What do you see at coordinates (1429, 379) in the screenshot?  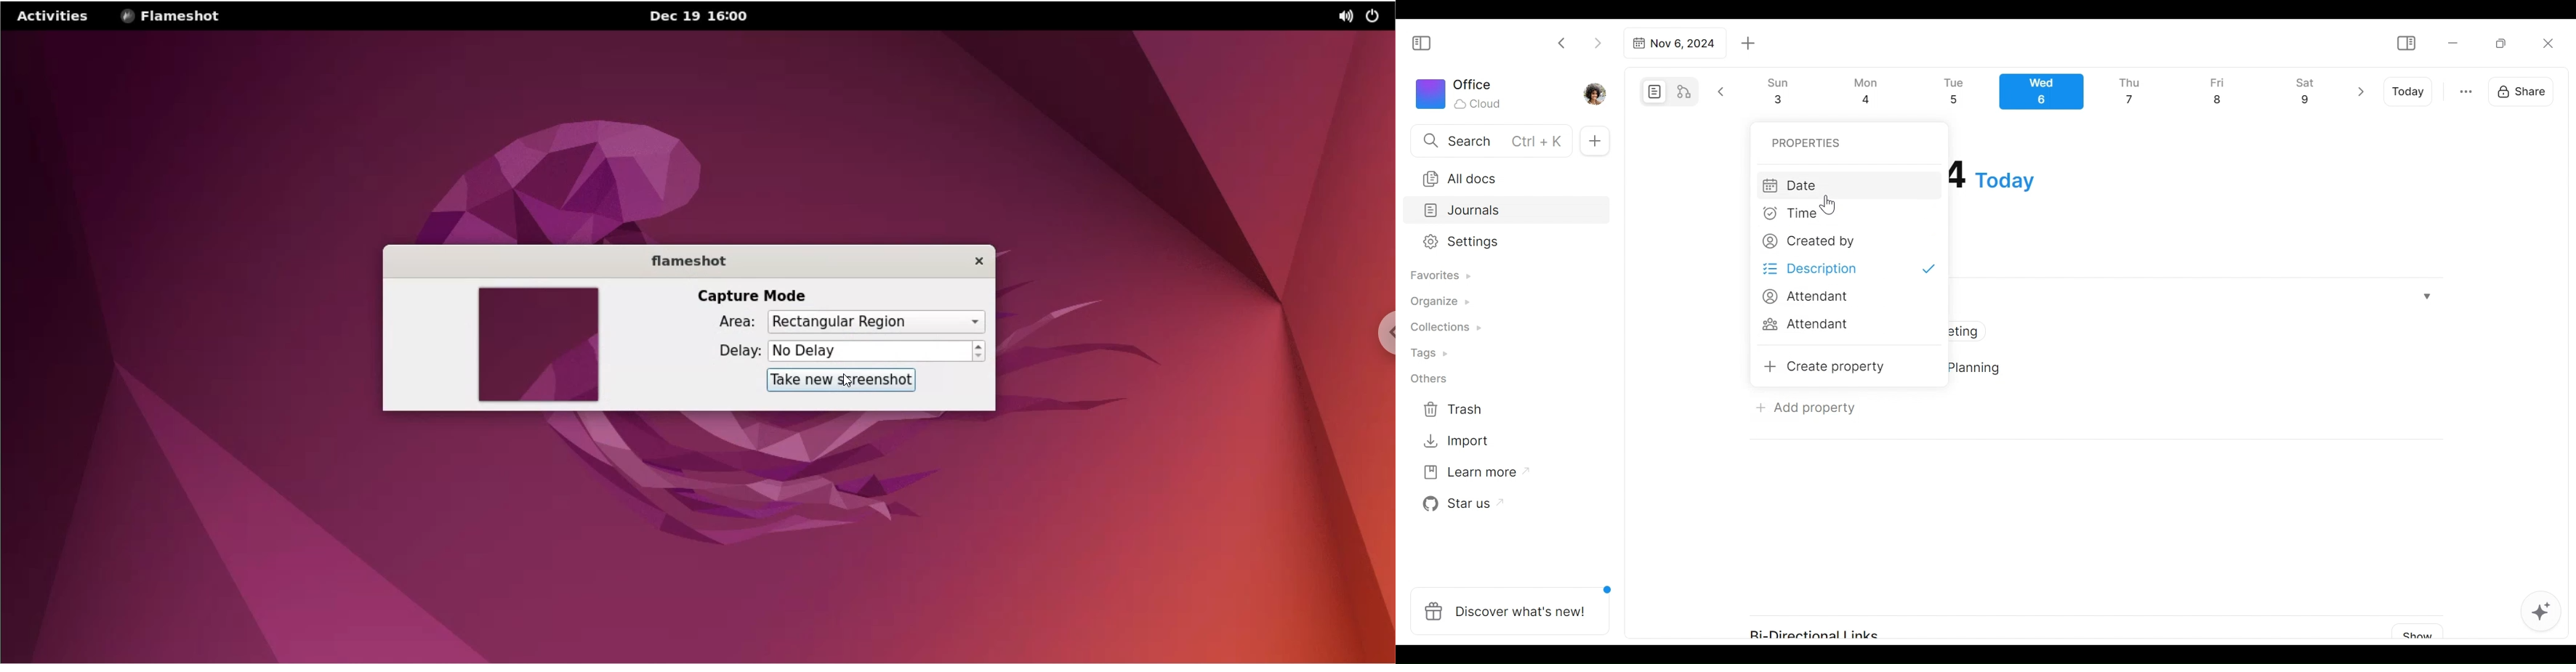 I see `Others` at bounding box center [1429, 379].